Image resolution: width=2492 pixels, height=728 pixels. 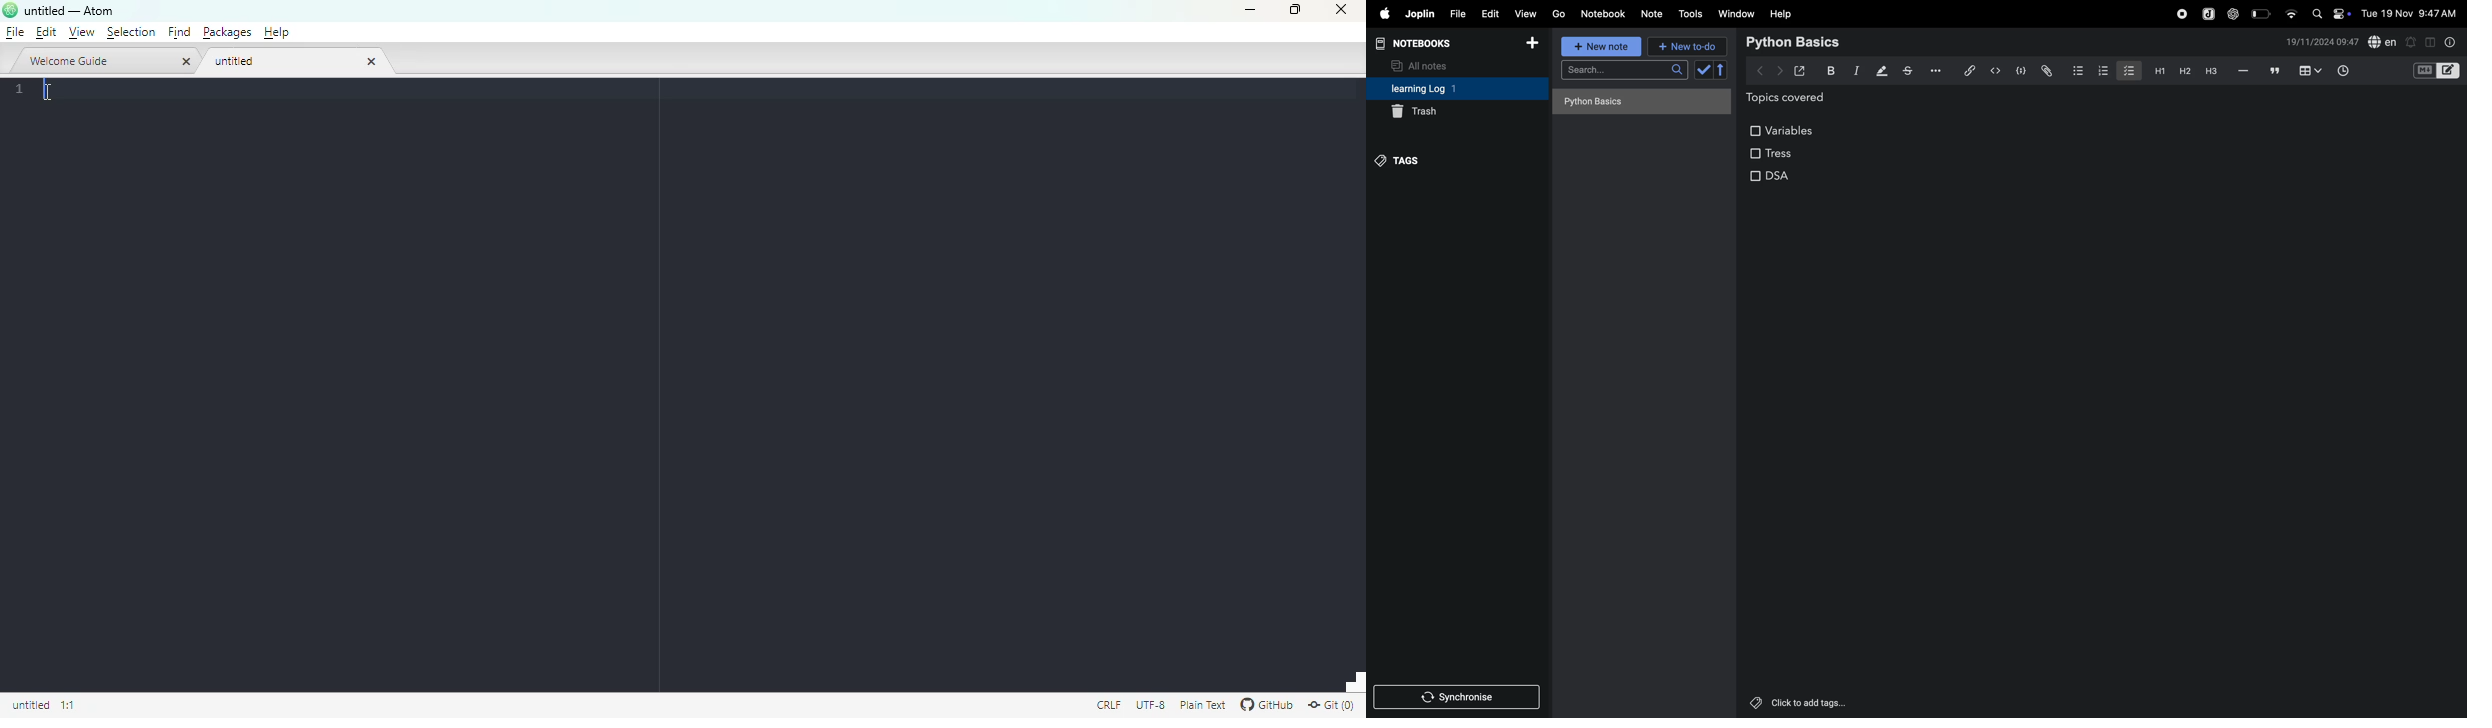 What do you see at coordinates (2435, 72) in the screenshot?
I see `code block` at bounding box center [2435, 72].